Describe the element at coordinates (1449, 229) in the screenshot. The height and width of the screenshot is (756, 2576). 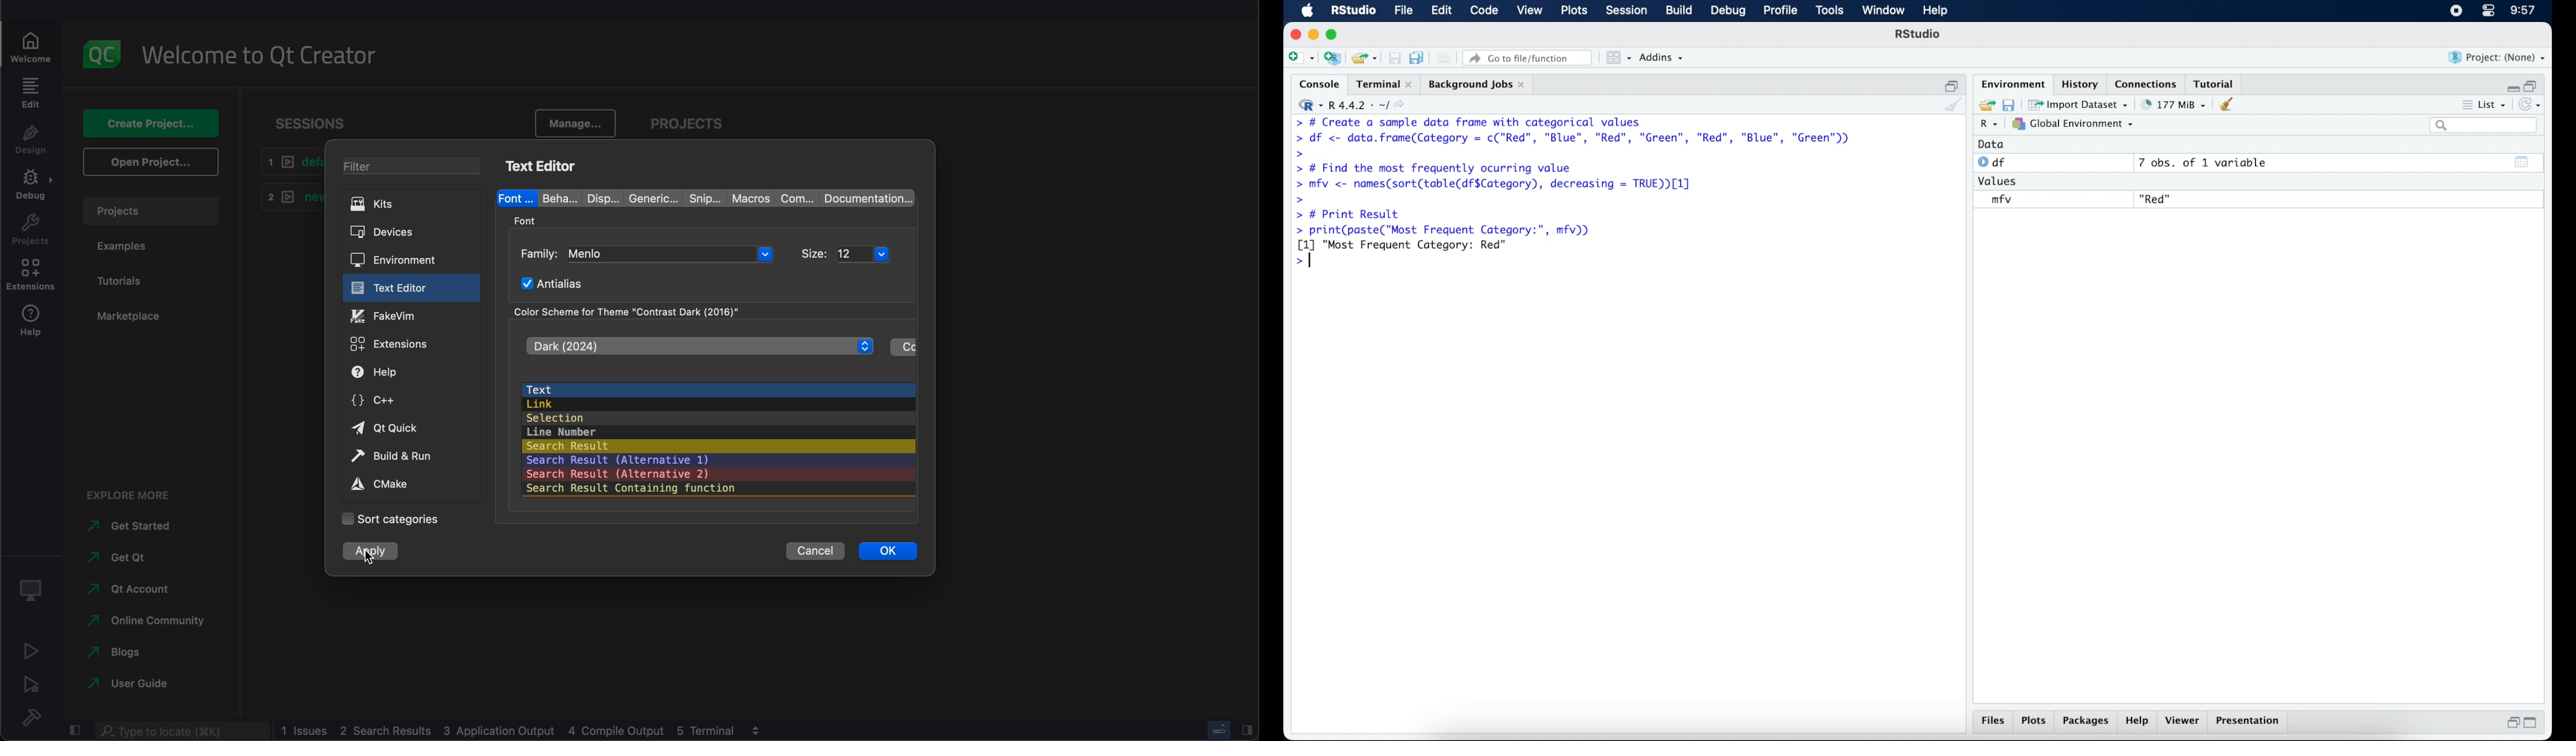
I see `> print(paste("Most Frequent Category:", mfv))|` at that location.